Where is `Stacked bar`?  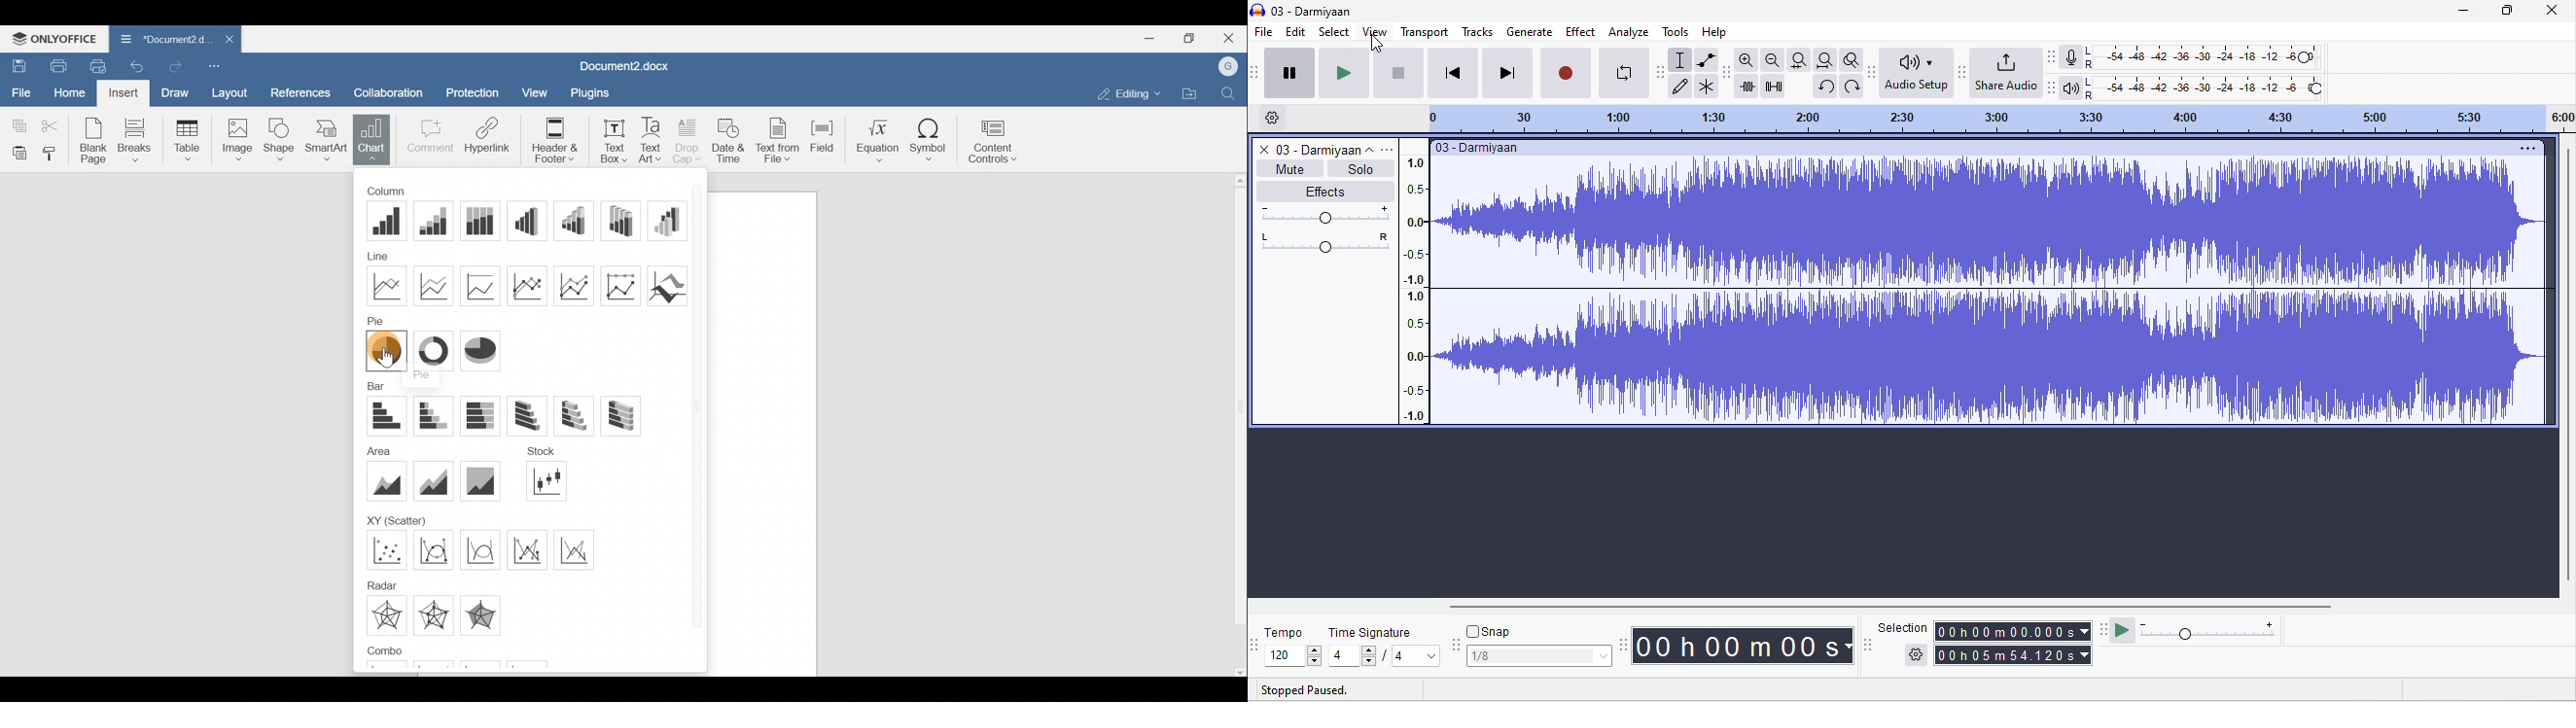 Stacked bar is located at coordinates (434, 415).